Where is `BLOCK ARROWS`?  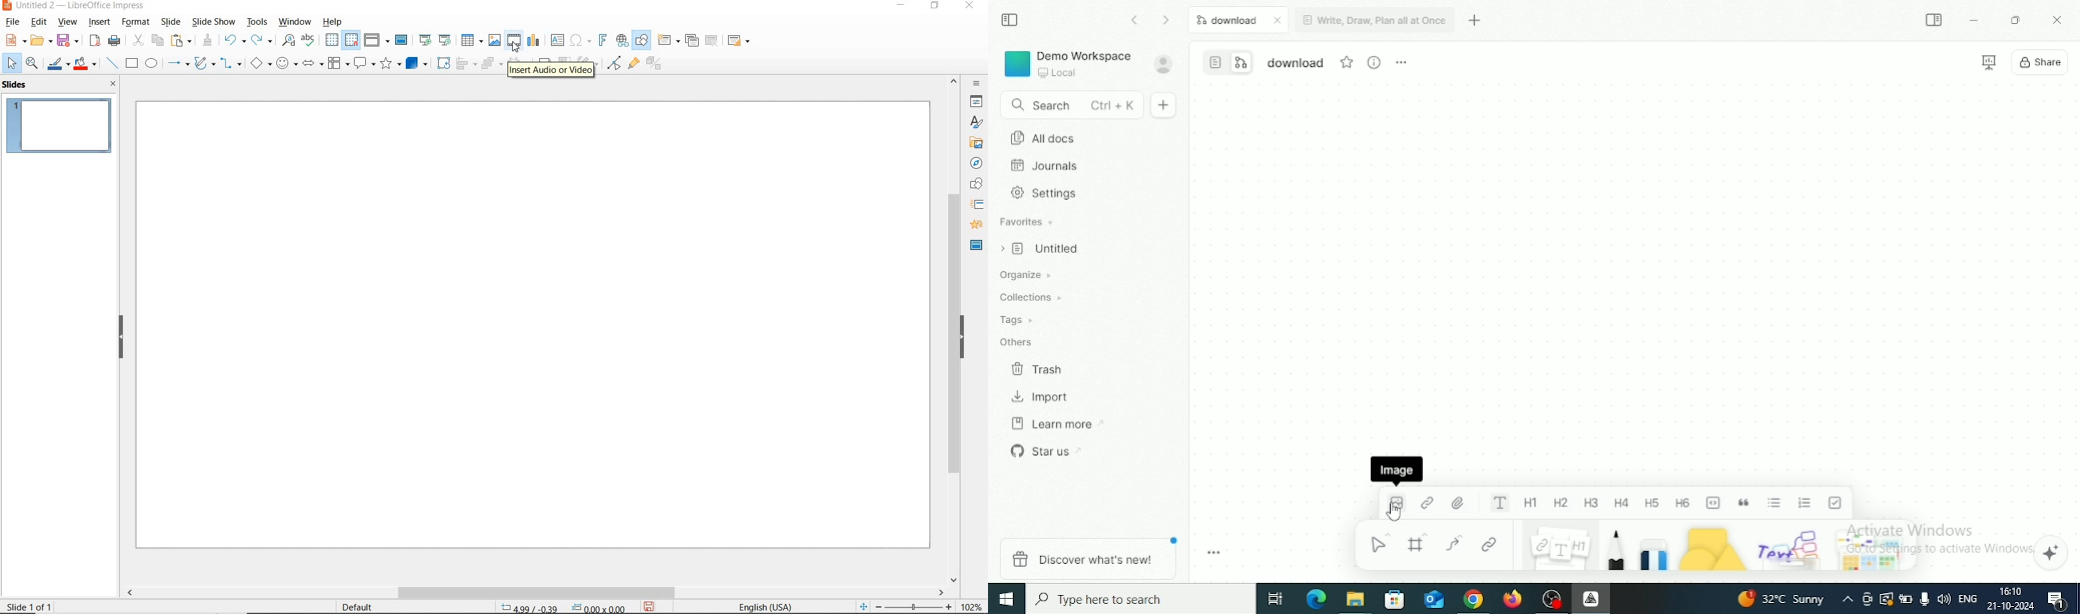
BLOCK ARROWS is located at coordinates (313, 63).